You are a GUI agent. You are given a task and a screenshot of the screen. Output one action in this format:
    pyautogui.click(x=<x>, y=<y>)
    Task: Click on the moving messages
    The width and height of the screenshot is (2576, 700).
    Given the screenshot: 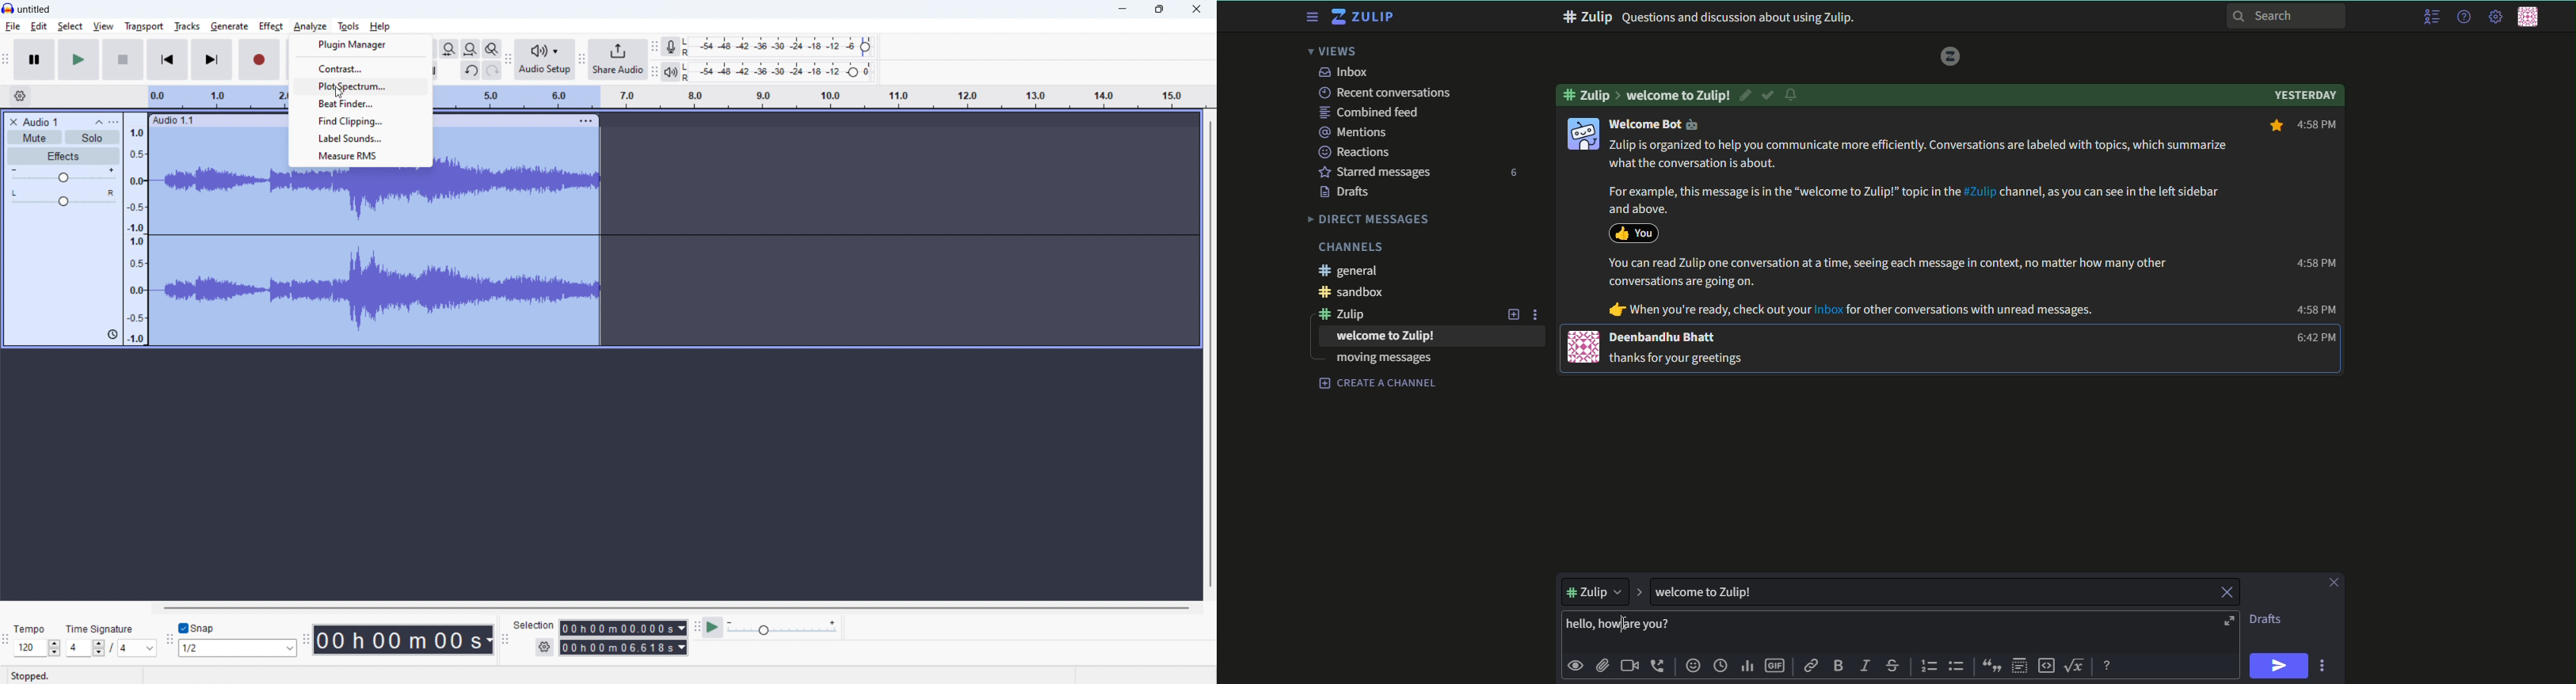 What is the action you would take?
    pyautogui.click(x=1384, y=359)
    